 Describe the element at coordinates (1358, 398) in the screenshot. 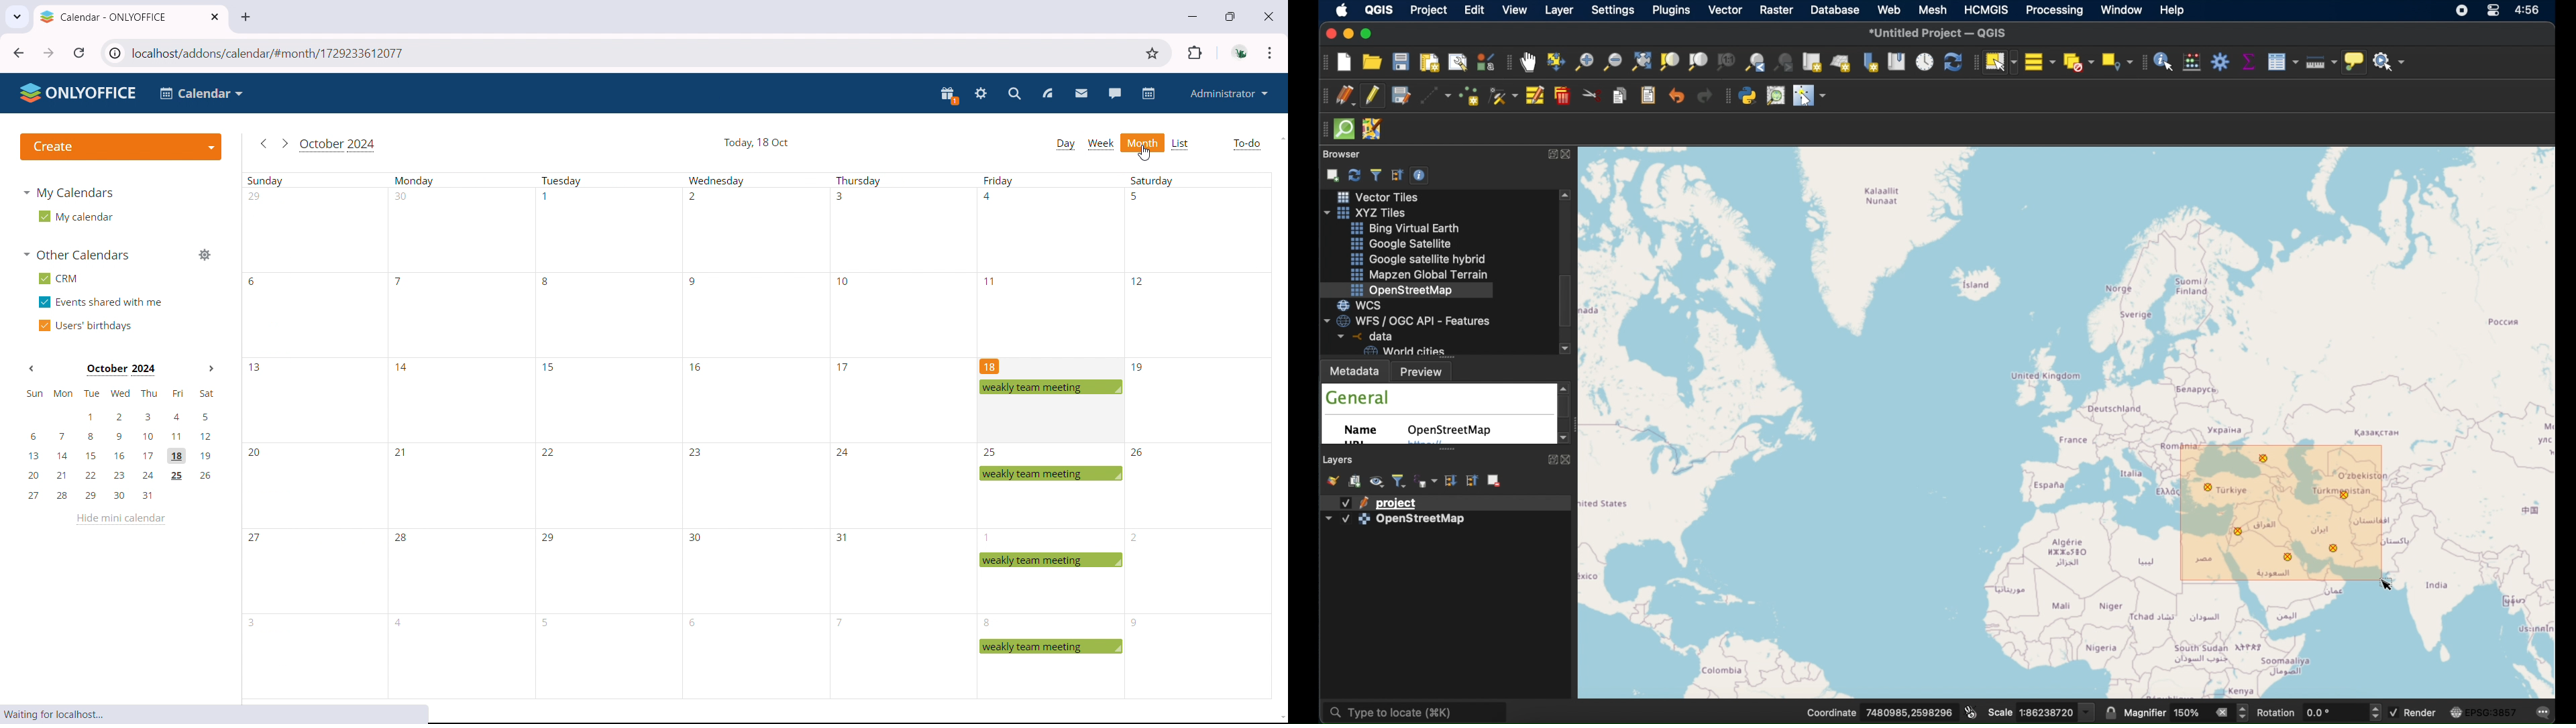

I see `general` at that location.